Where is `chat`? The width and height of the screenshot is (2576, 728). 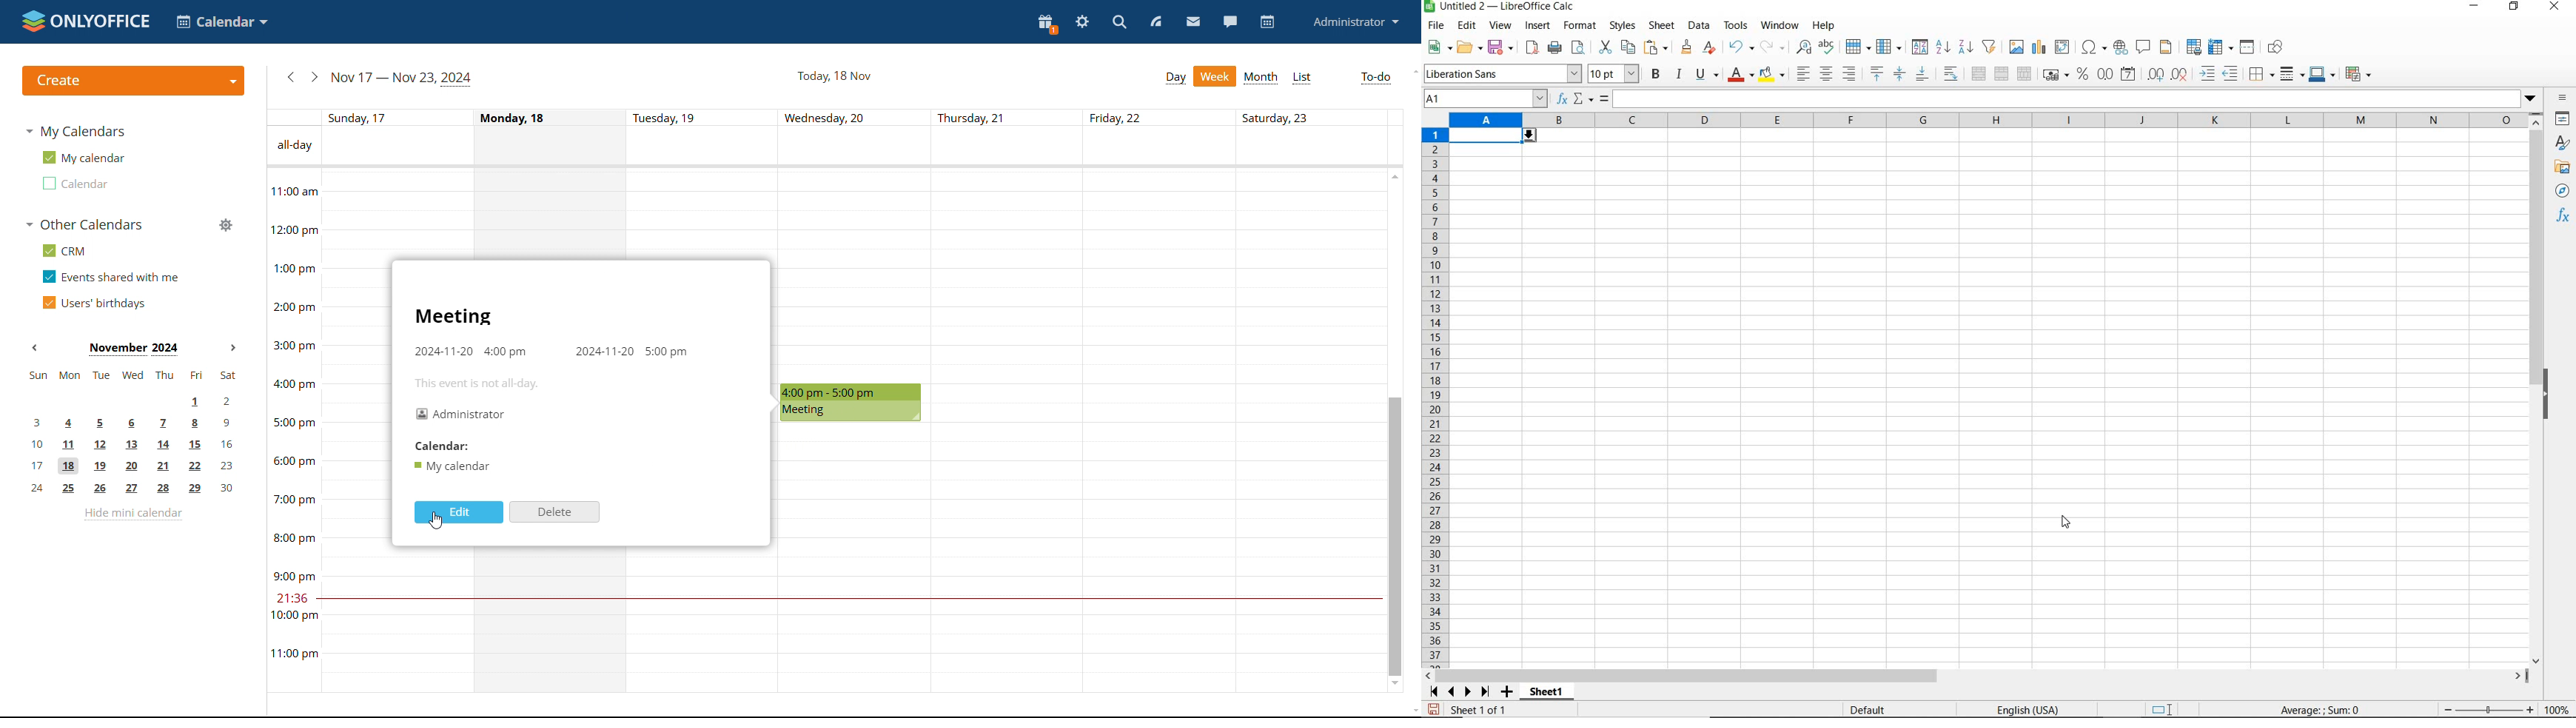 chat is located at coordinates (1229, 22).